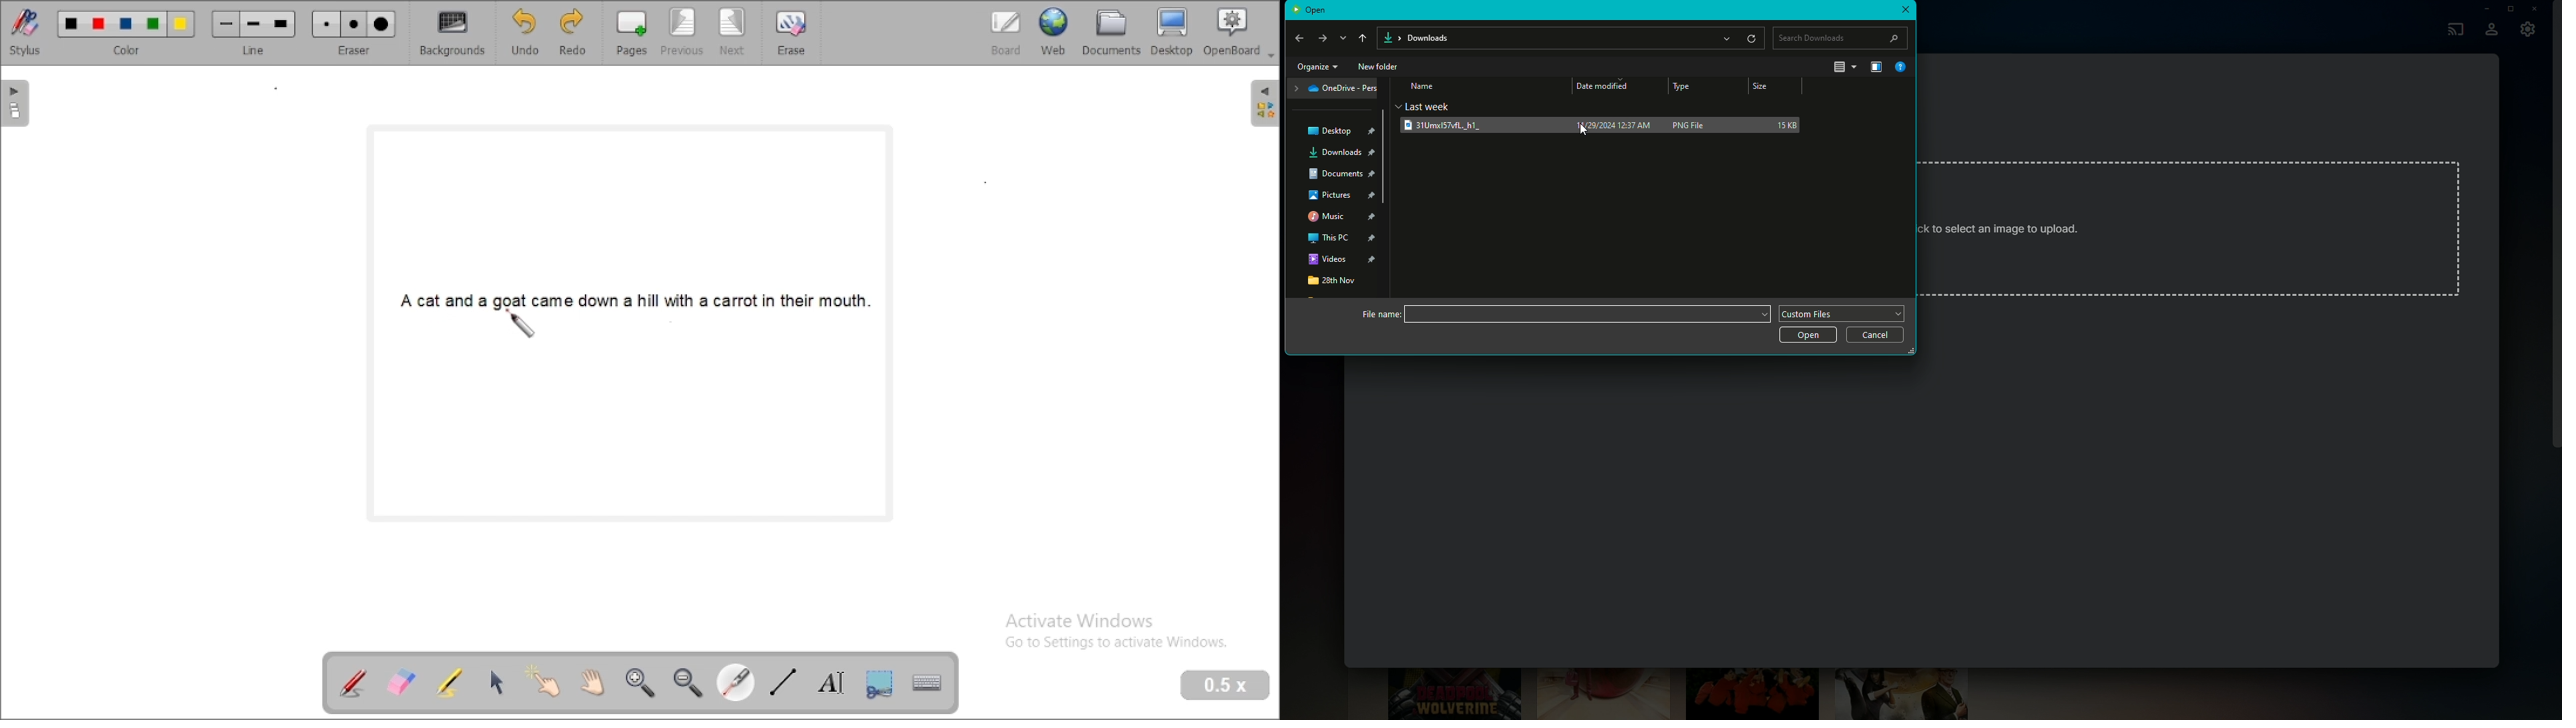  I want to click on Move down, so click(1341, 37).